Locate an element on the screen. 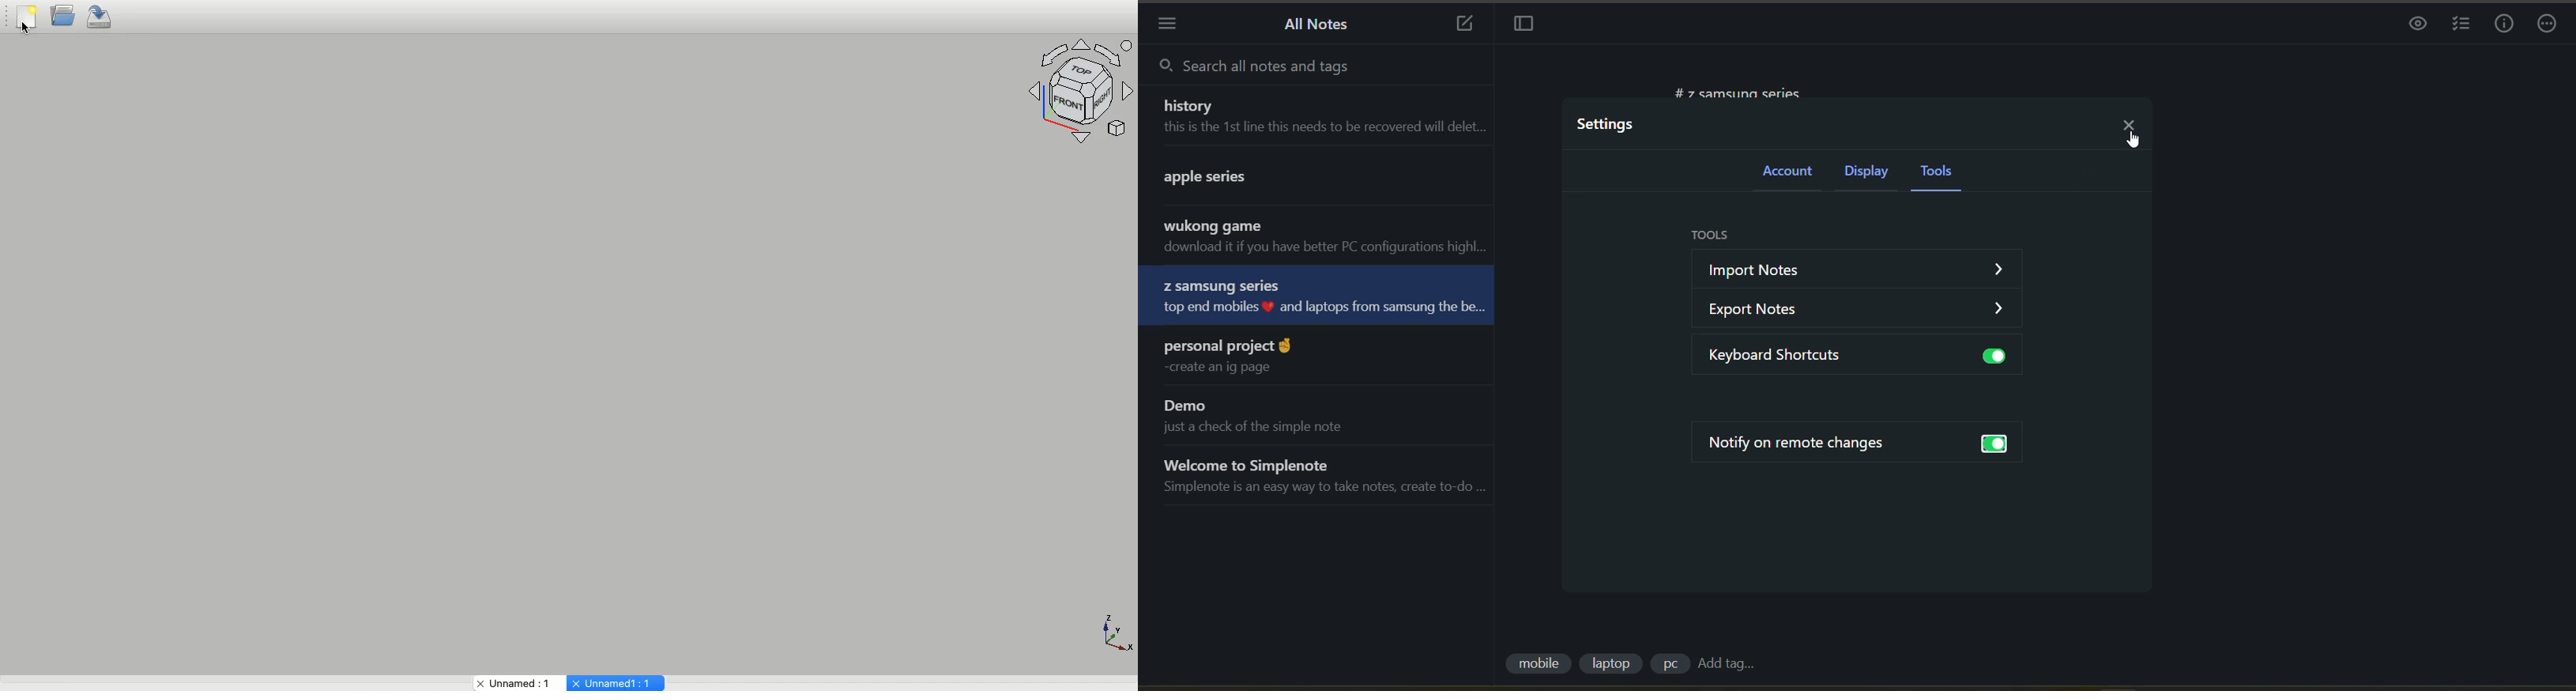 This screenshot has width=2576, height=700. export notes is located at coordinates (1864, 309).